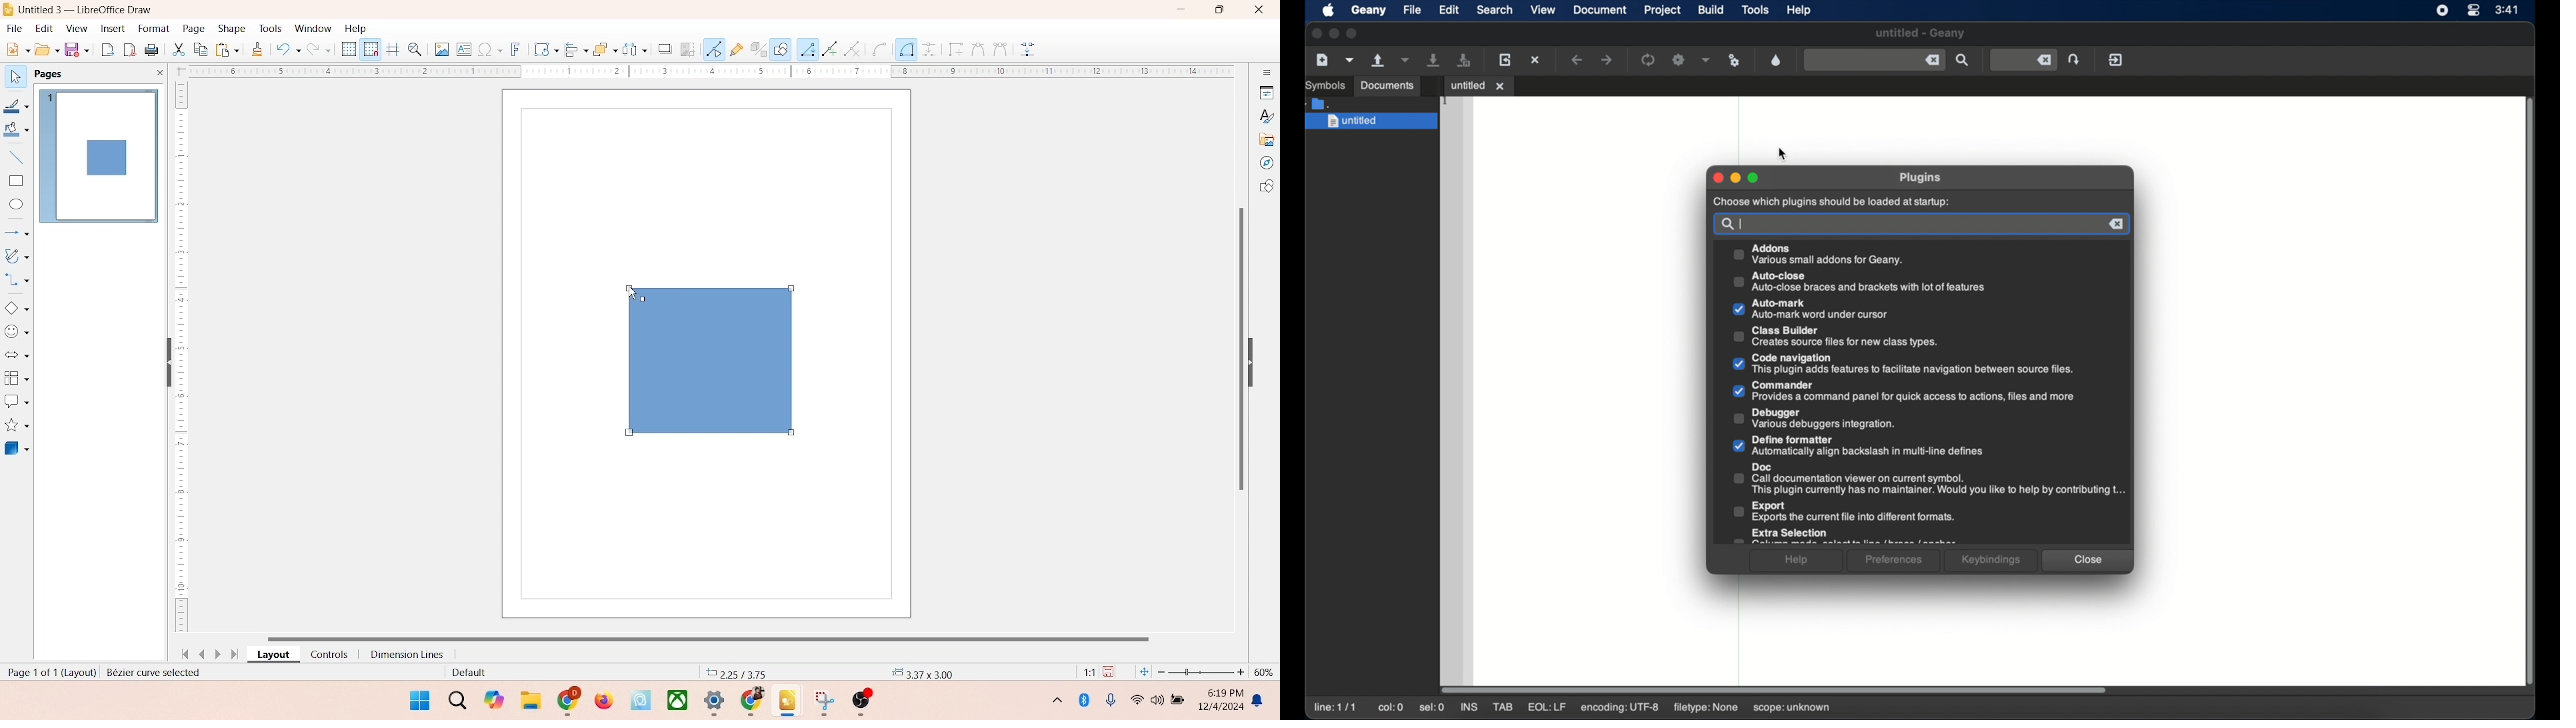  What do you see at coordinates (999, 48) in the screenshot?
I see `Combine tool` at bounding box center [999, 48].